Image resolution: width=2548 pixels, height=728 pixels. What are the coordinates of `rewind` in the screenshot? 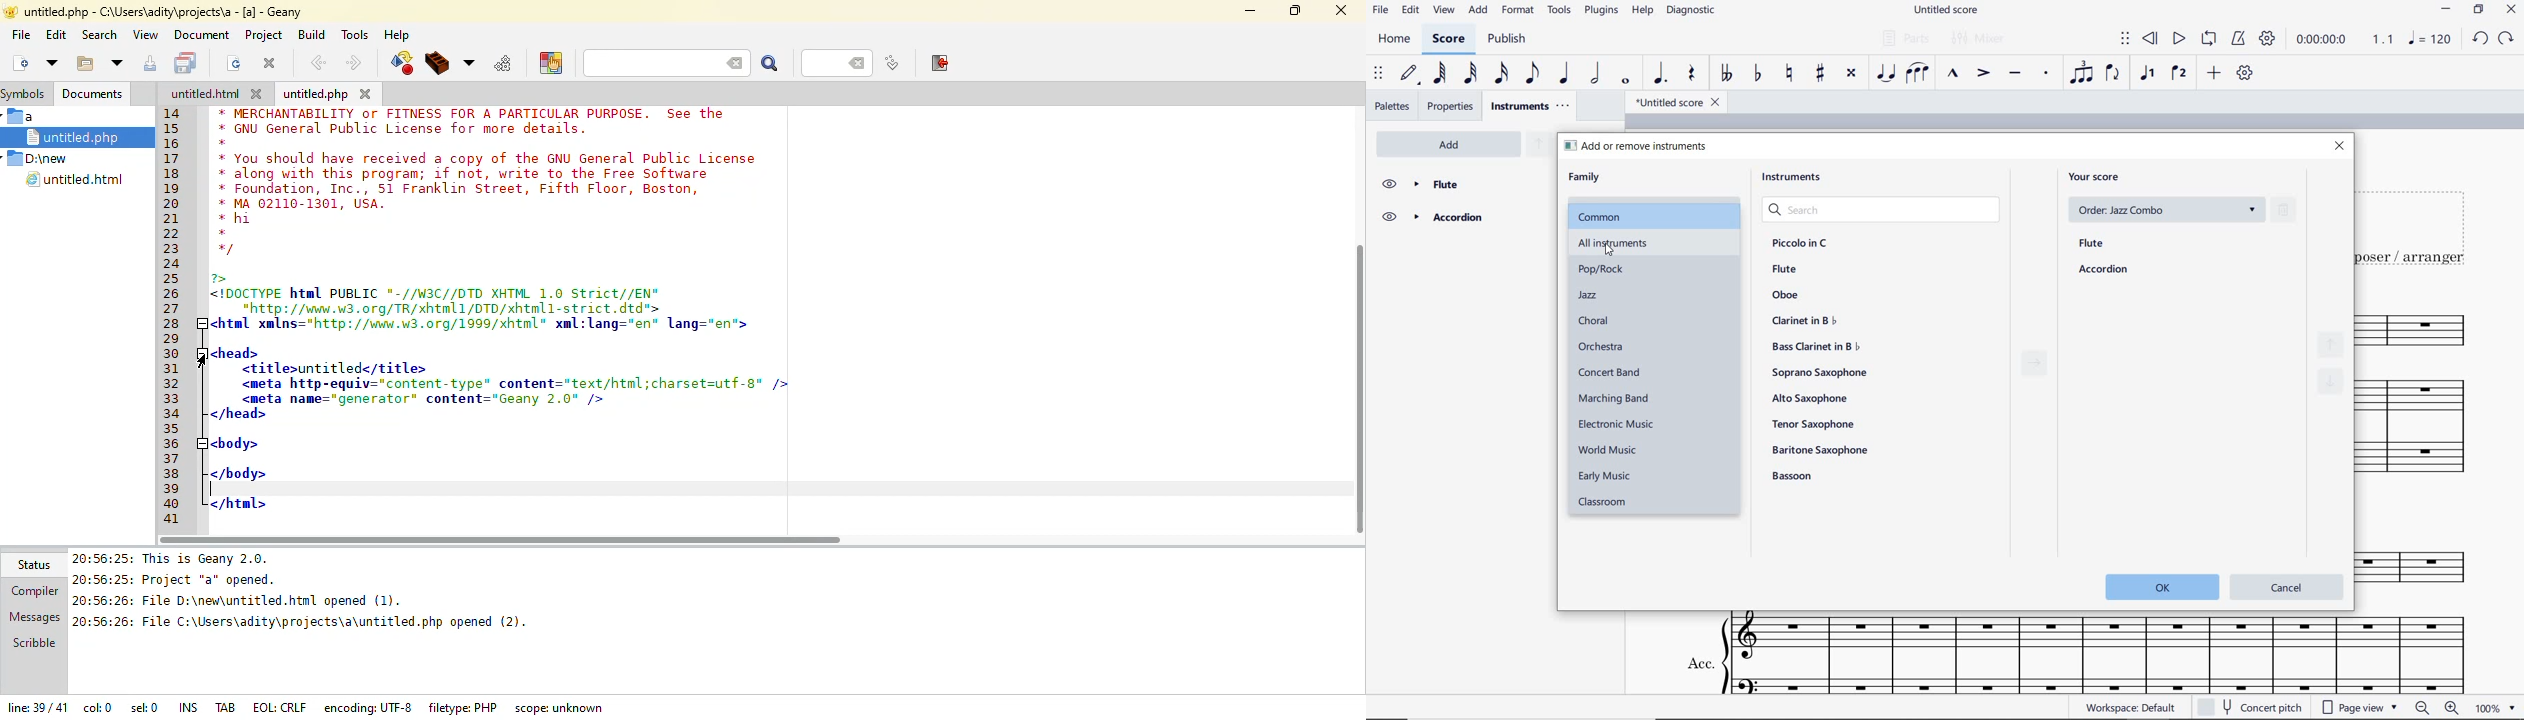 It's located at (2153, 39).